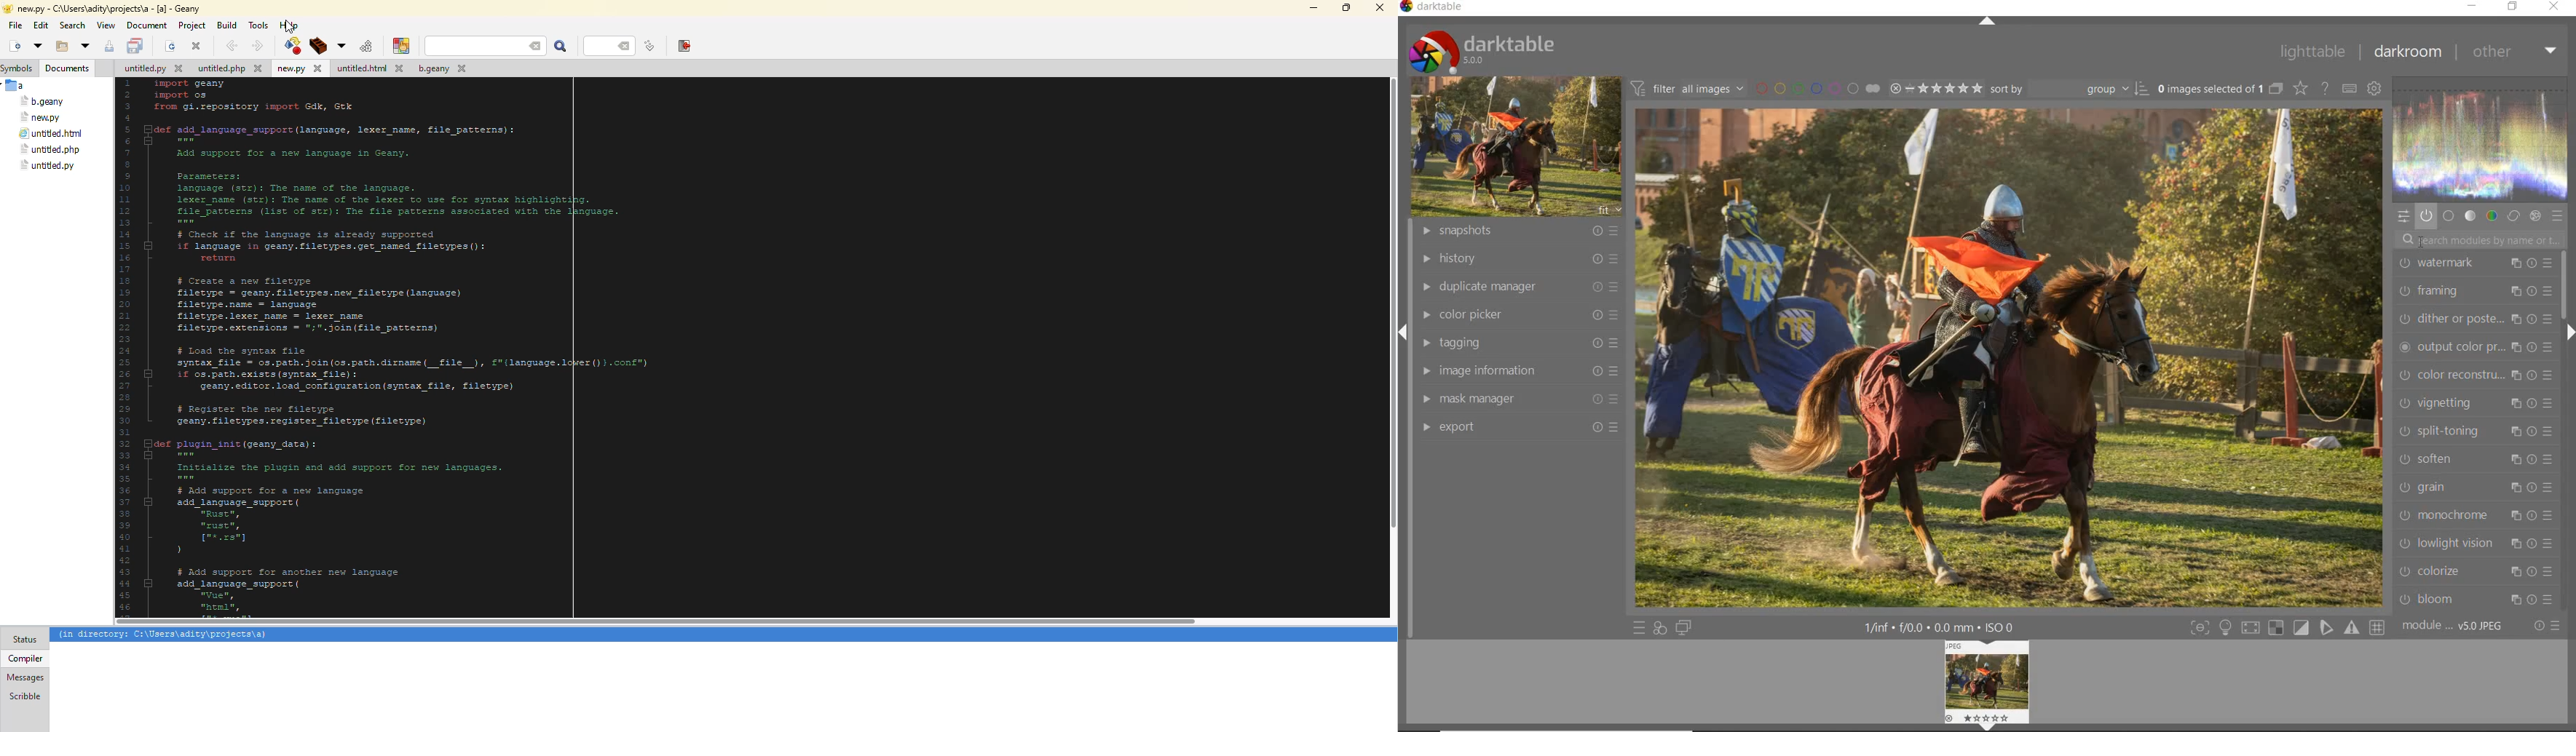 The image size is (2576, 756). What do you see at coordinates (2474, 599) in the screenshot?
I see `bloom` at bounding box center [2474, 599].